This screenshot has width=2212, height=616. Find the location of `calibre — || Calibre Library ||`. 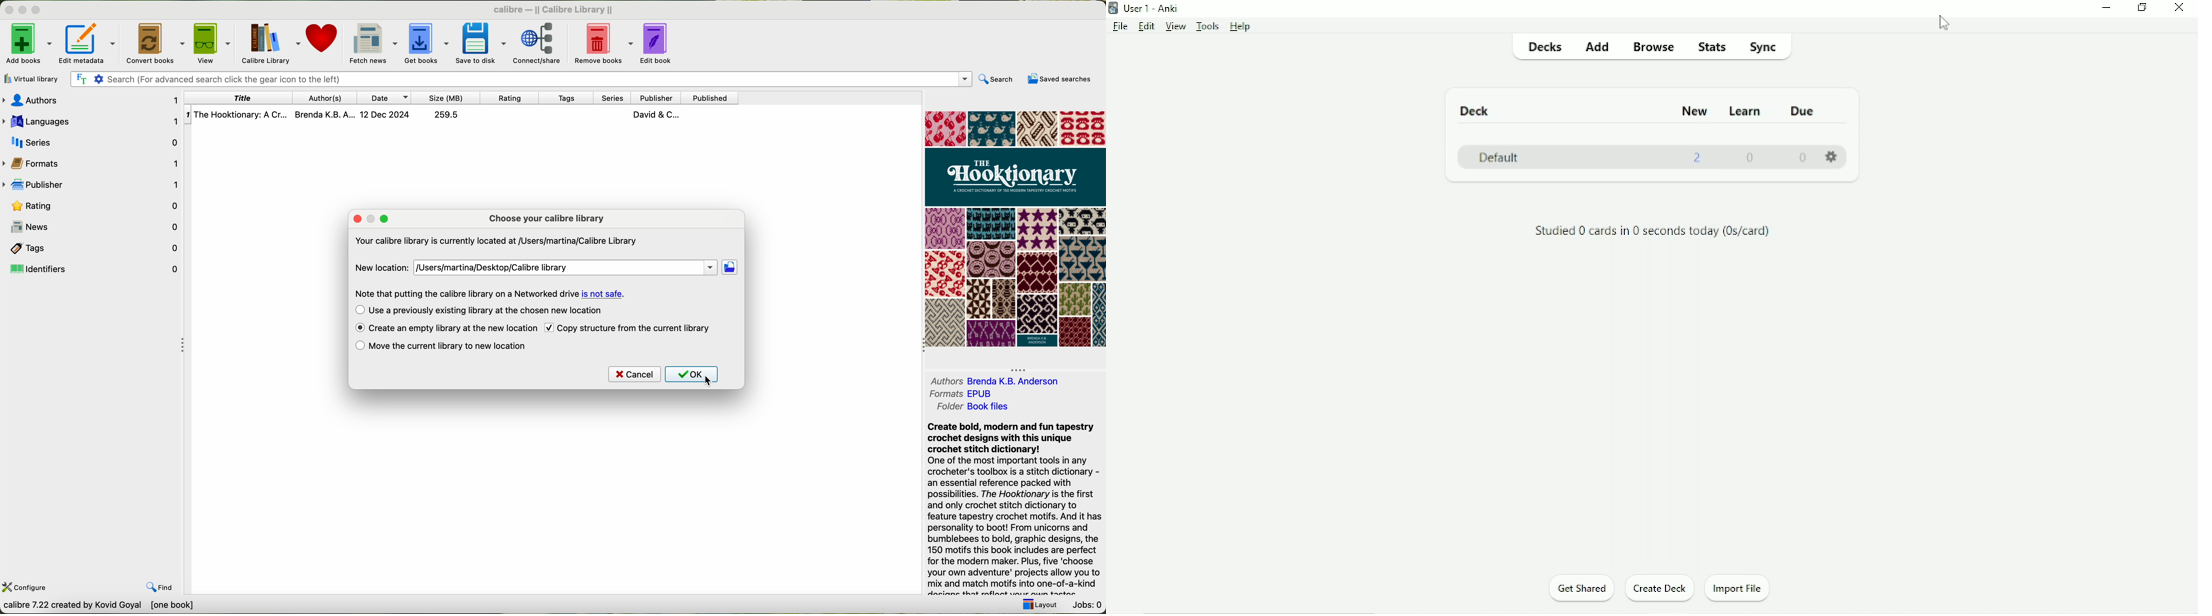

calibre — || Calibre Library || is located at coordinates (552, 9).